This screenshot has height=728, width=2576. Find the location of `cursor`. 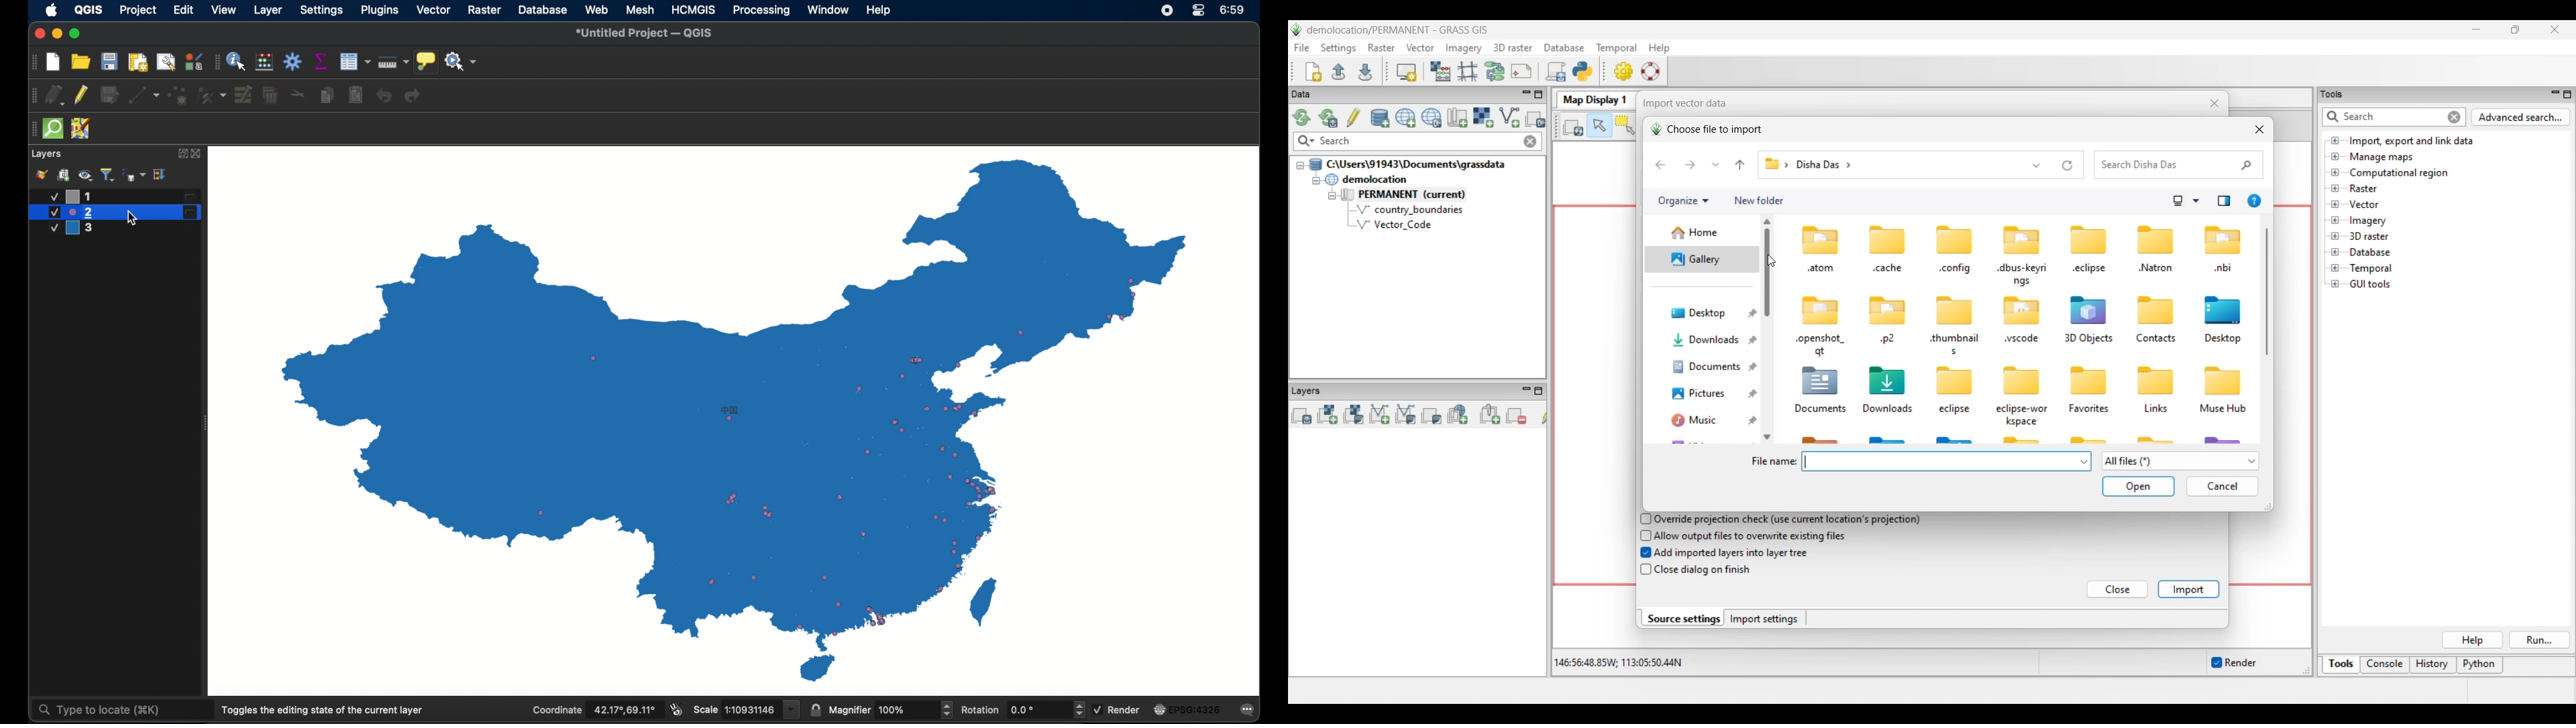

cursor is located at coordinates (134, 219).